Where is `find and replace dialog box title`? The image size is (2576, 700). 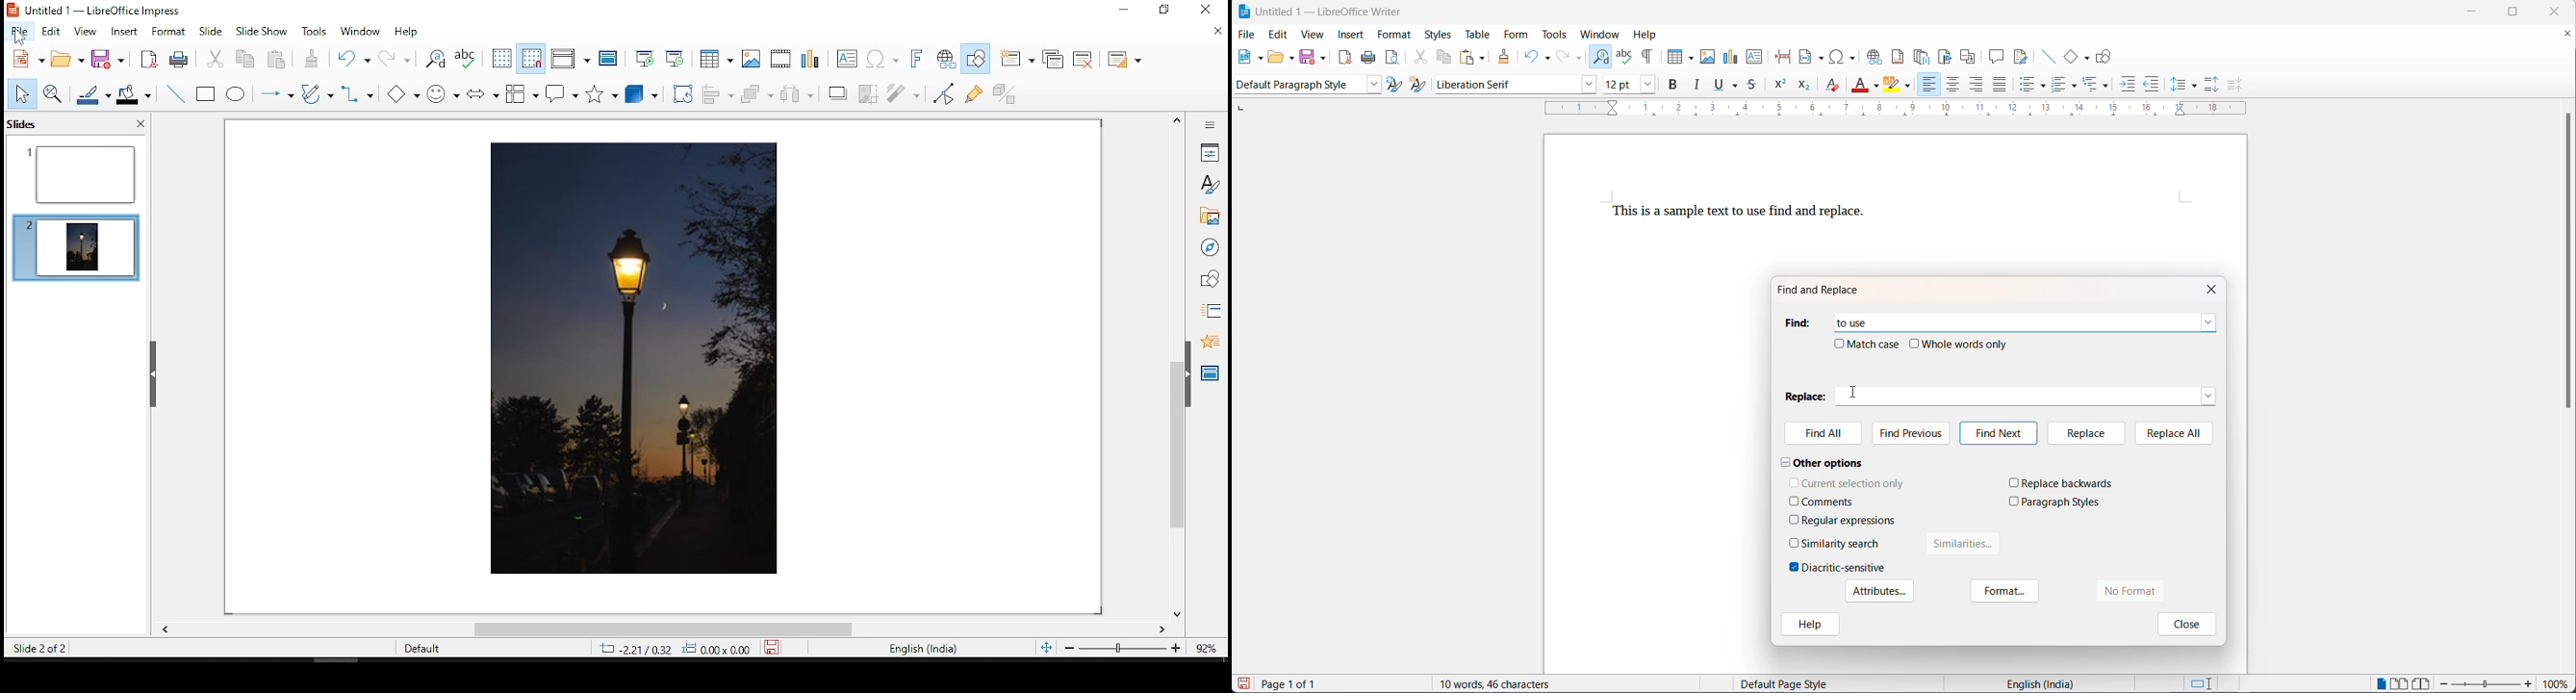
find and replace dialog box title is located at coordinates (1826, 290).